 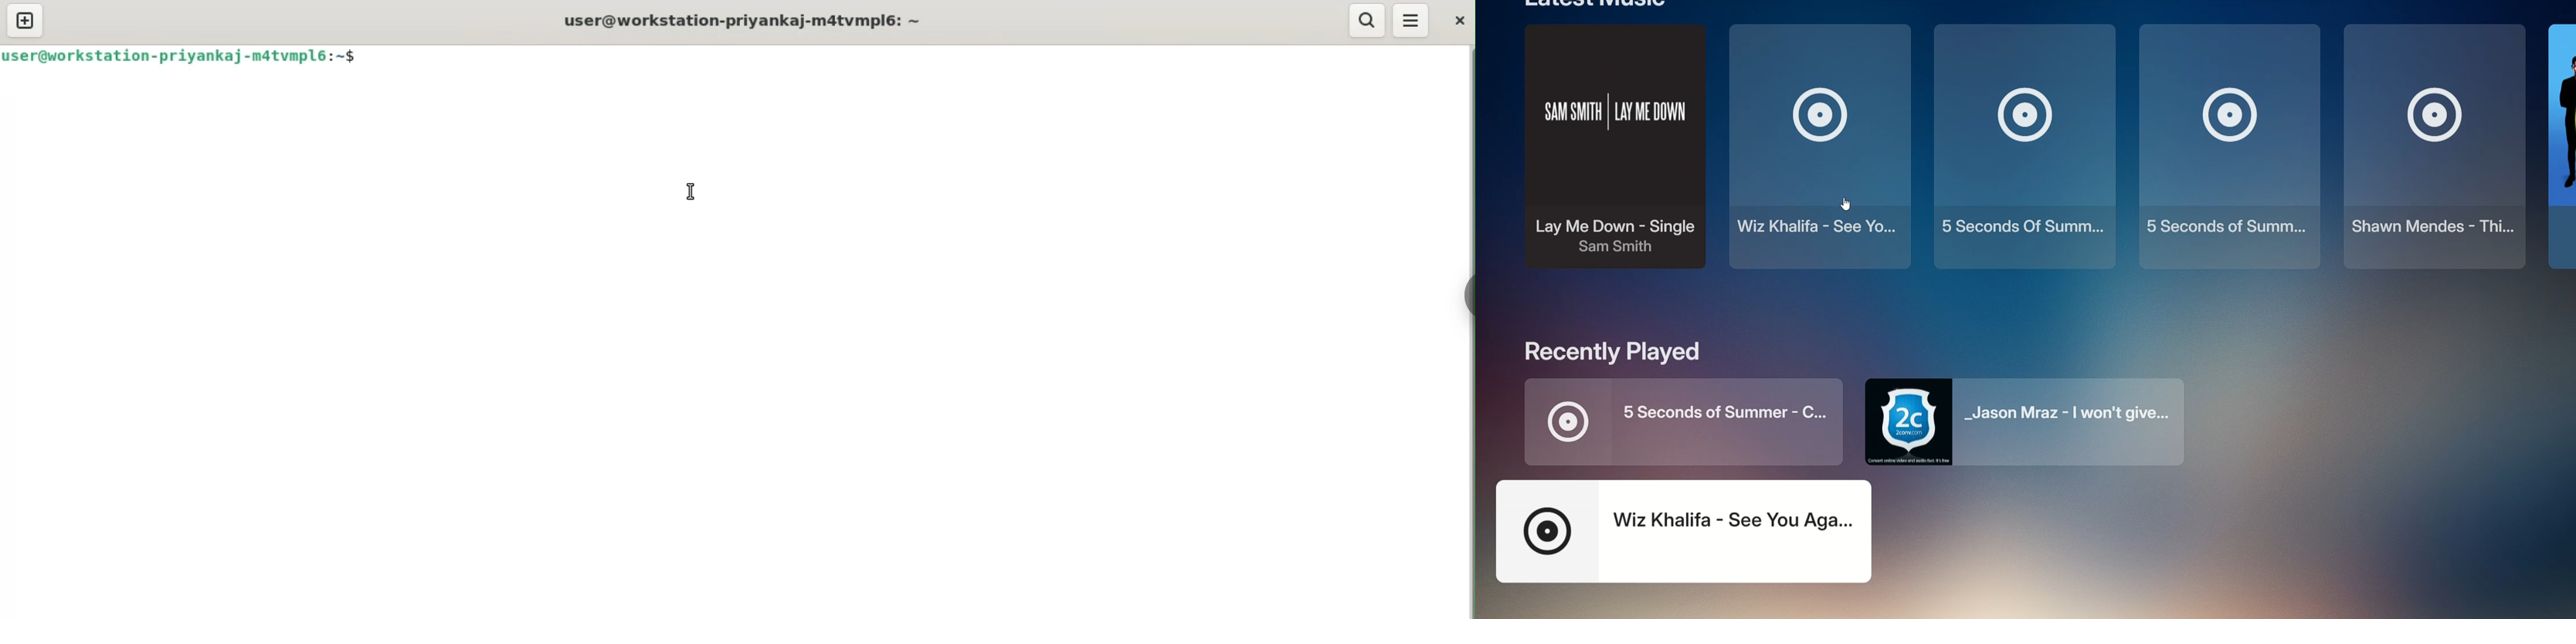 What do you see at coordinates (2025, 147) in the screenshot?
I see `5 Seconds of` at bounding box center [2025, 147].